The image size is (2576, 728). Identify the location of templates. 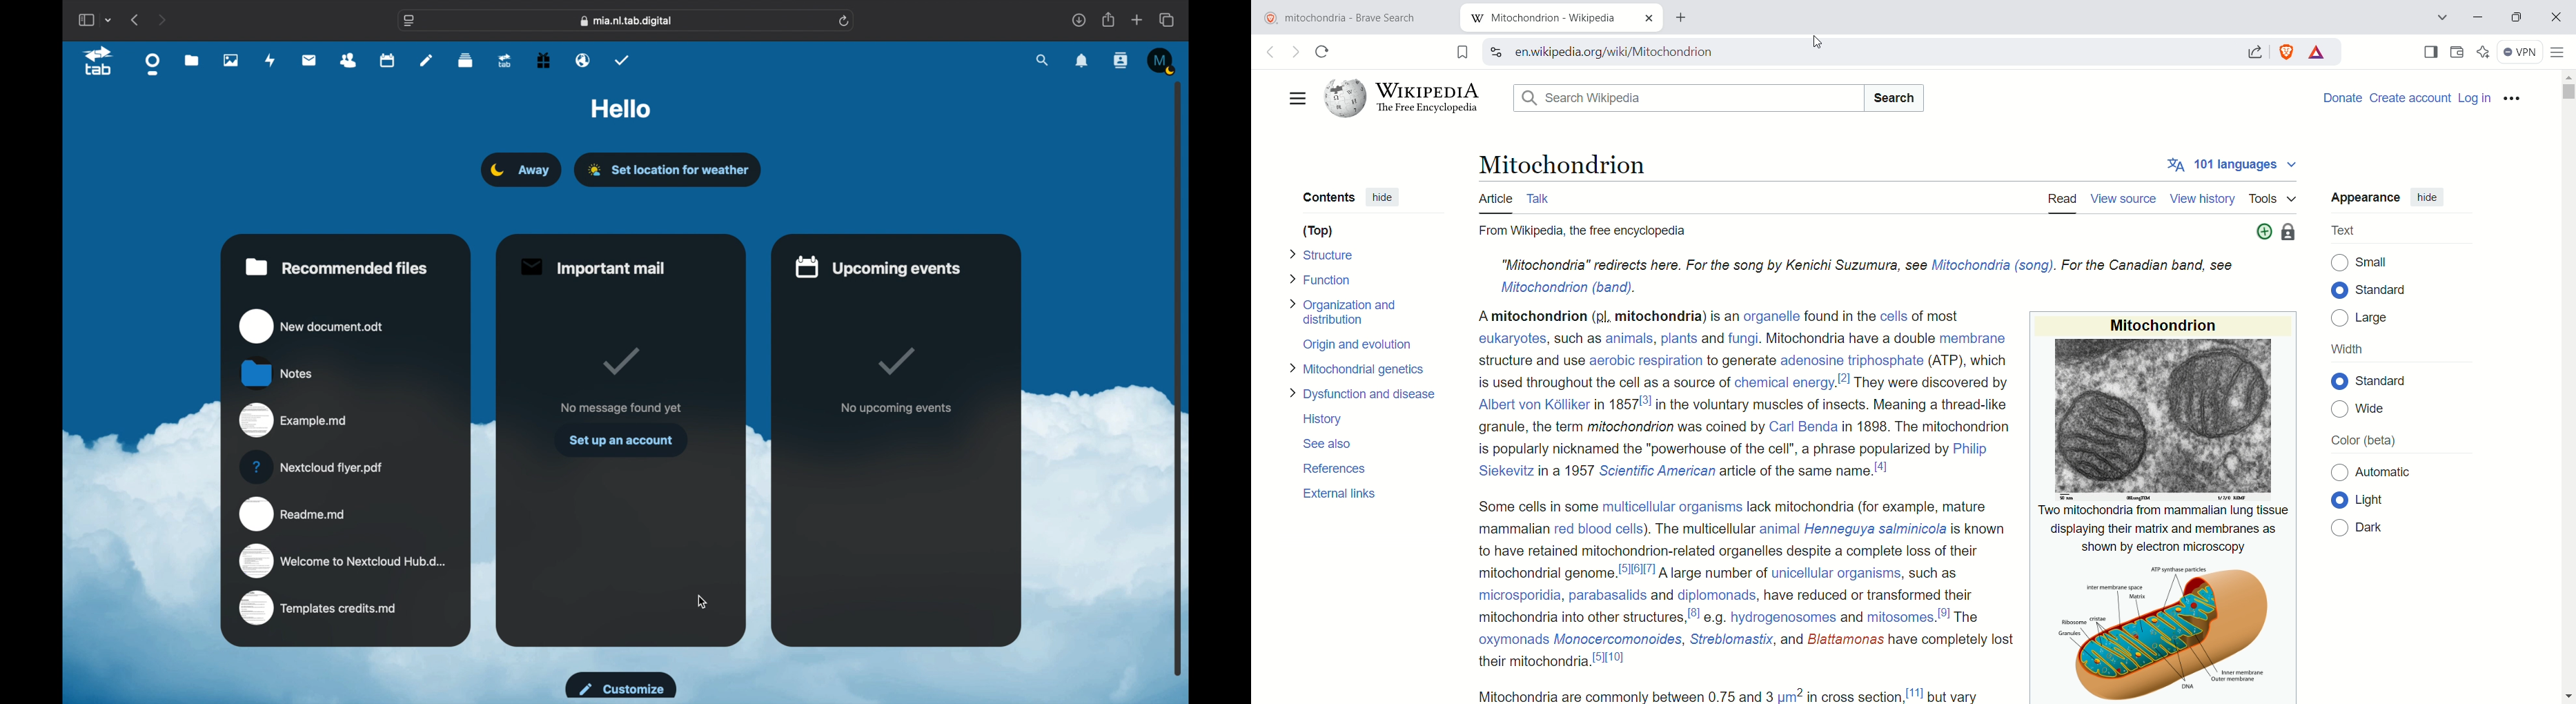
(318, 609).